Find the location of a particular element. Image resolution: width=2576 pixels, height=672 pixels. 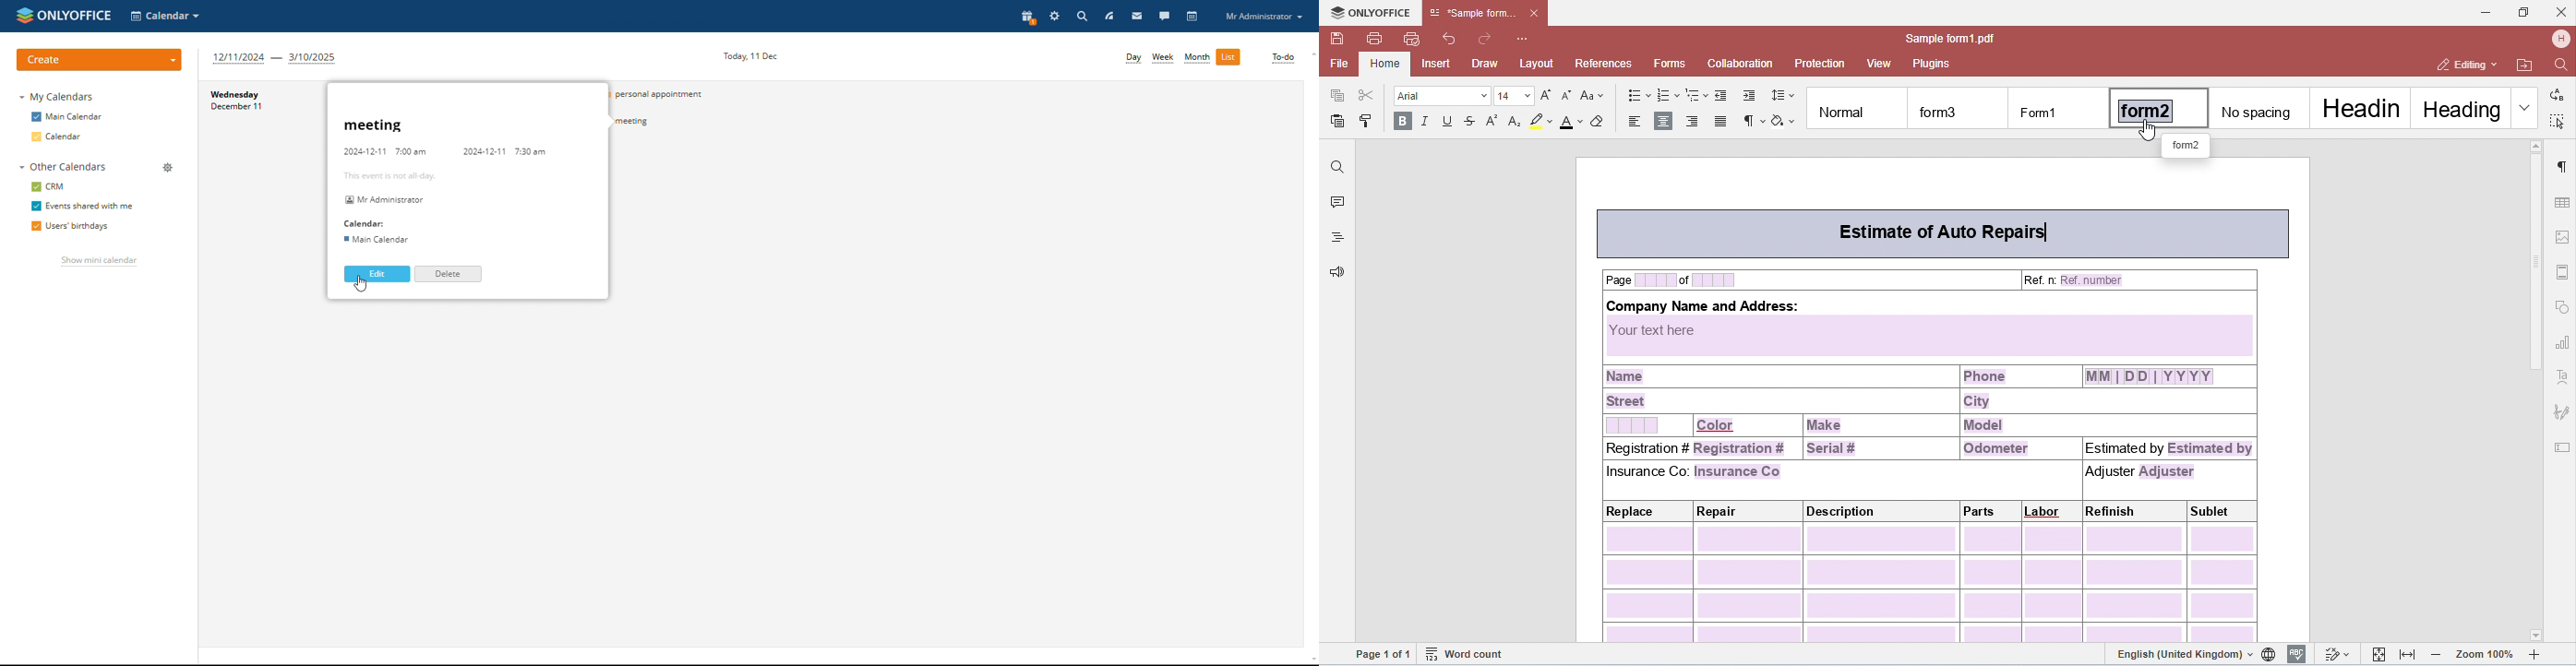

present is located at coordinates (1028, 16).